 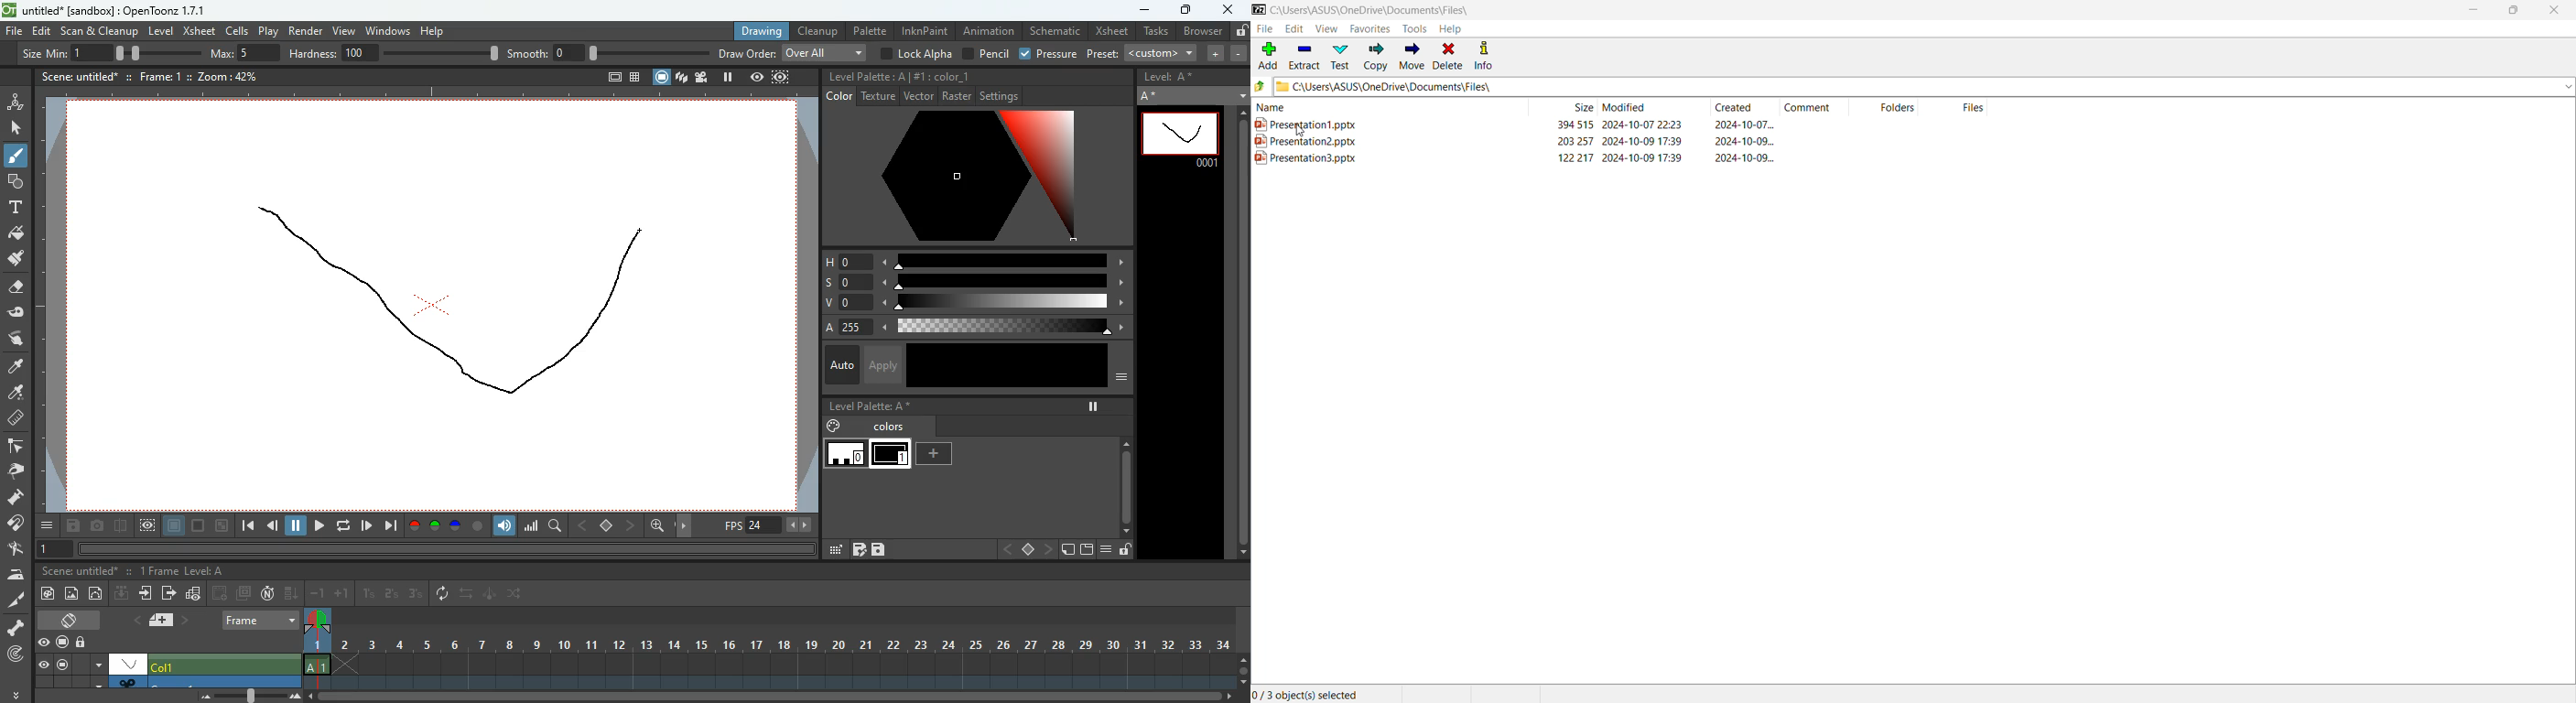 I want to click on apply, so click(x=882, y=364).